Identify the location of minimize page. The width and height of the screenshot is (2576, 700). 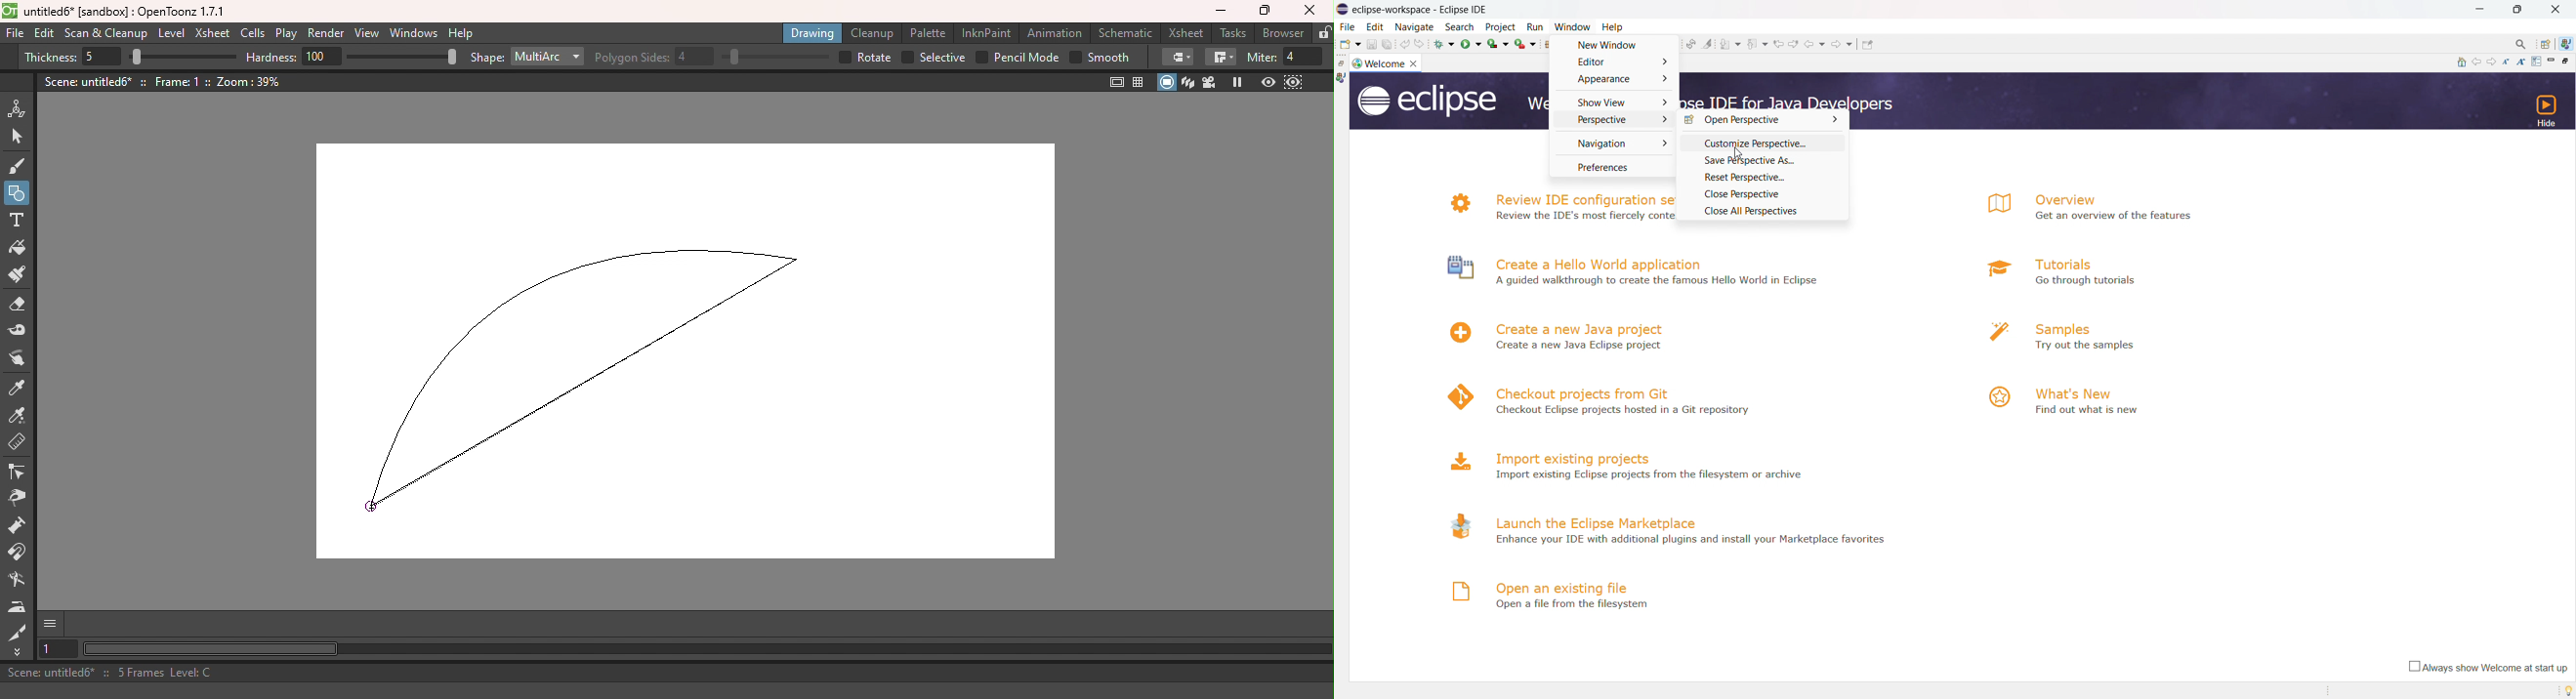
(2552, 61).